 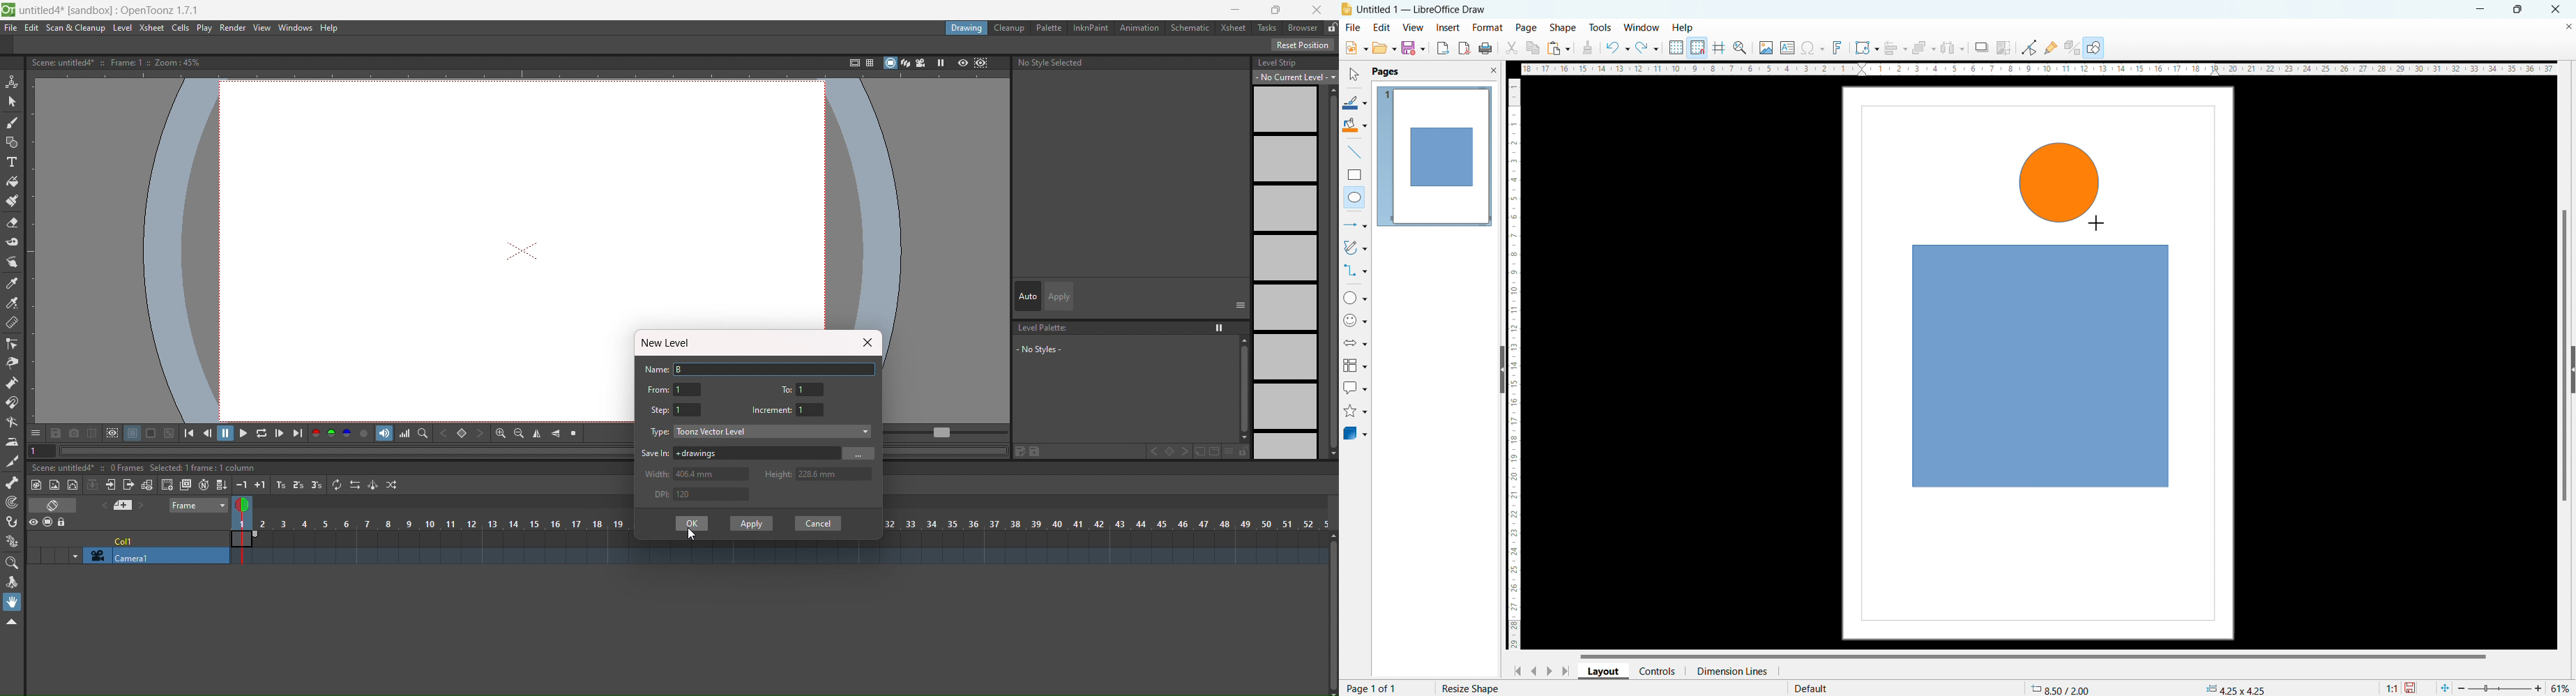 I want to click on maximize, so click(x=2517, y=10).